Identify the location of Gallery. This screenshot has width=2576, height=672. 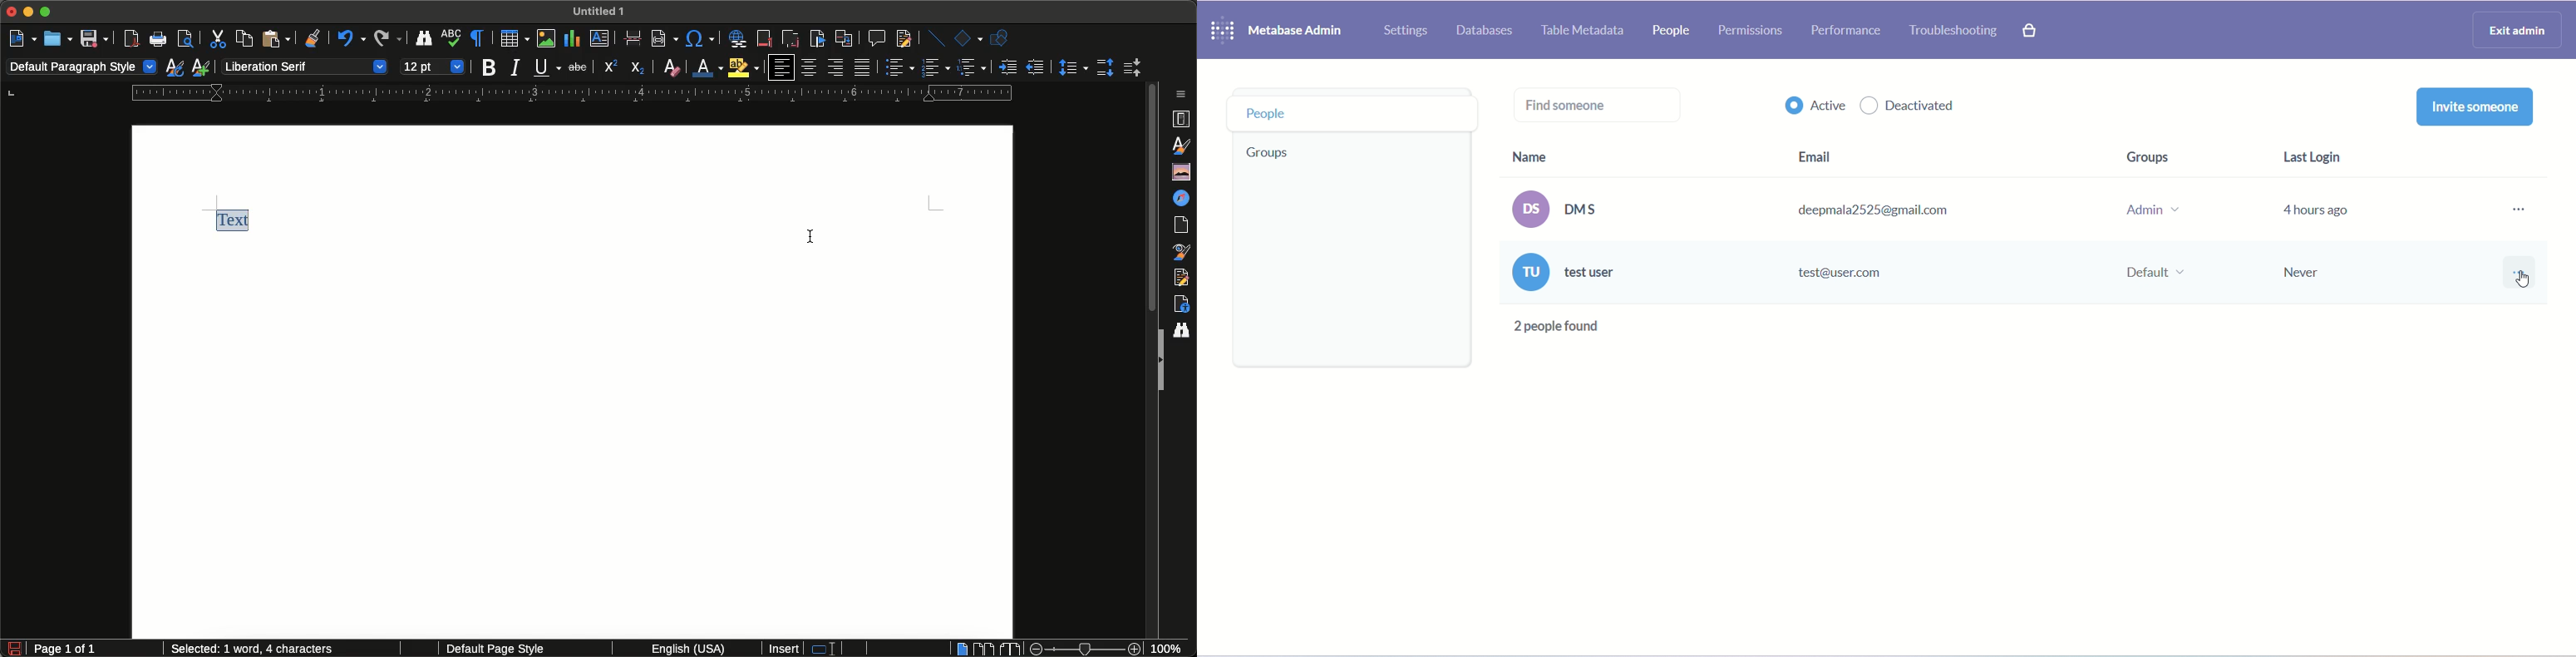
(1179, 171).